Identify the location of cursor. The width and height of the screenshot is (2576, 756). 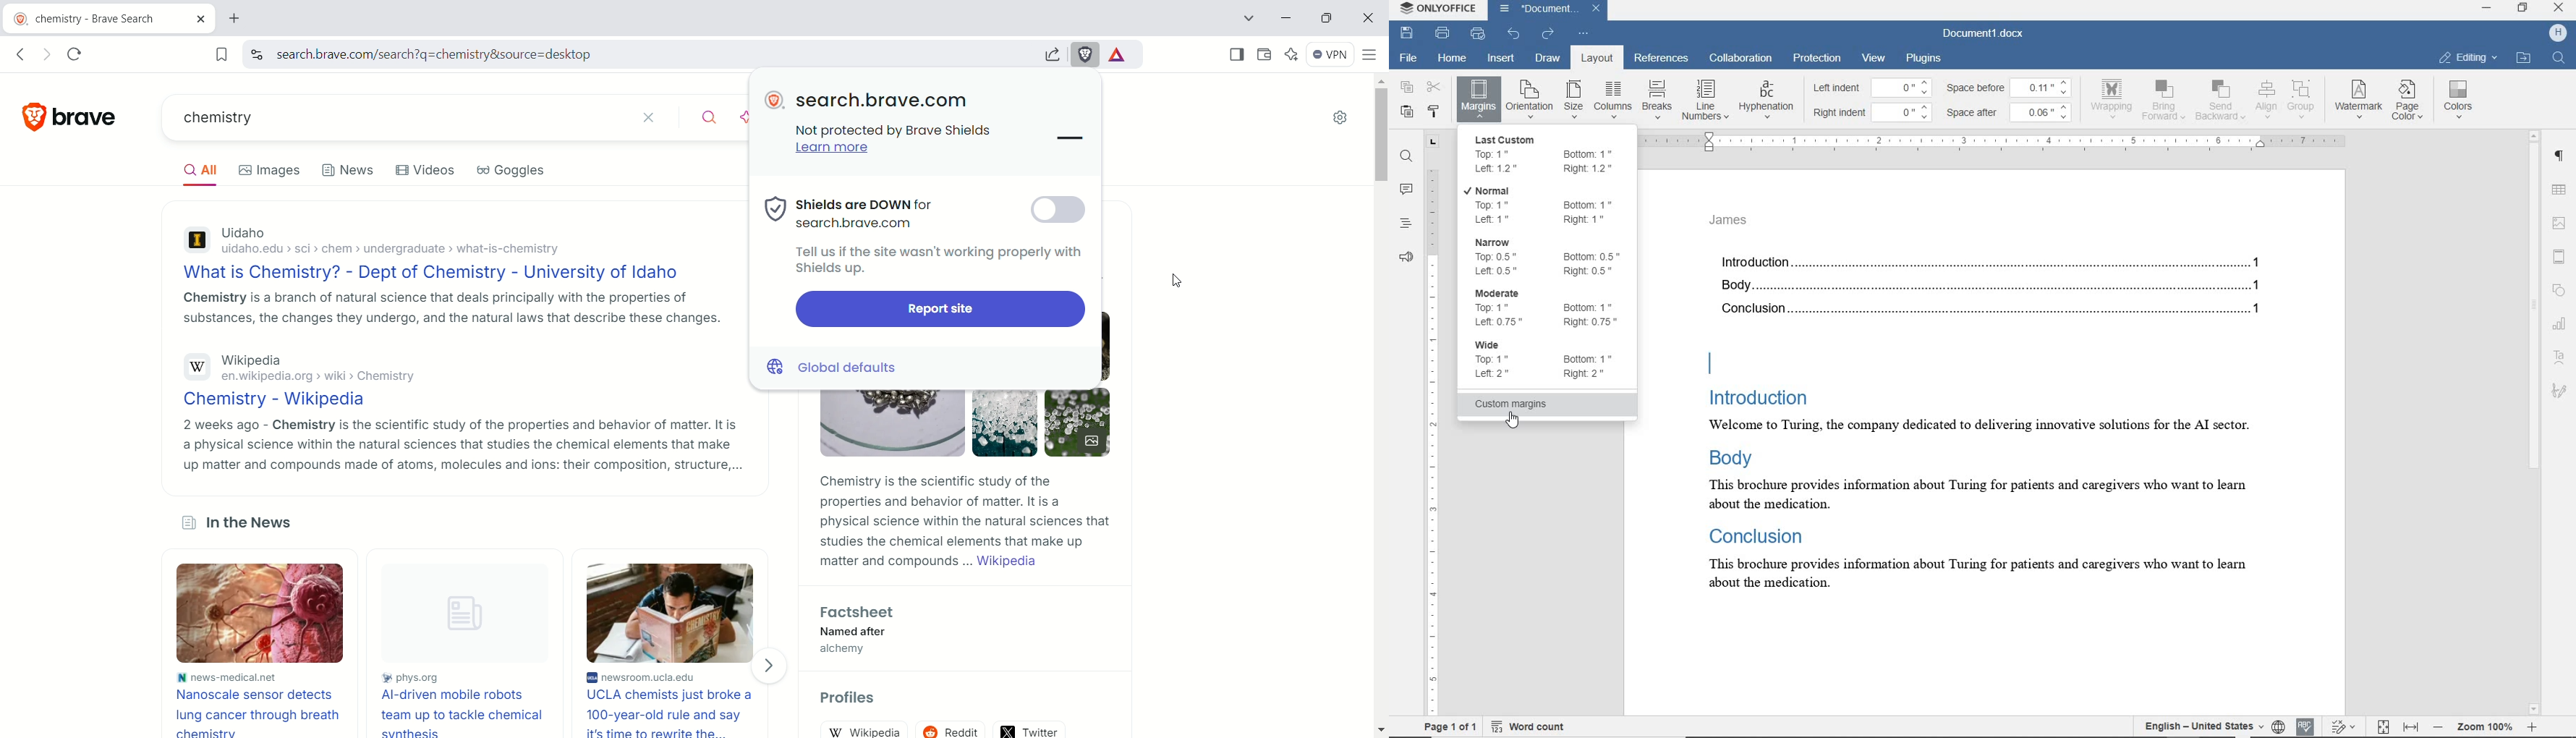
(1522, 423).